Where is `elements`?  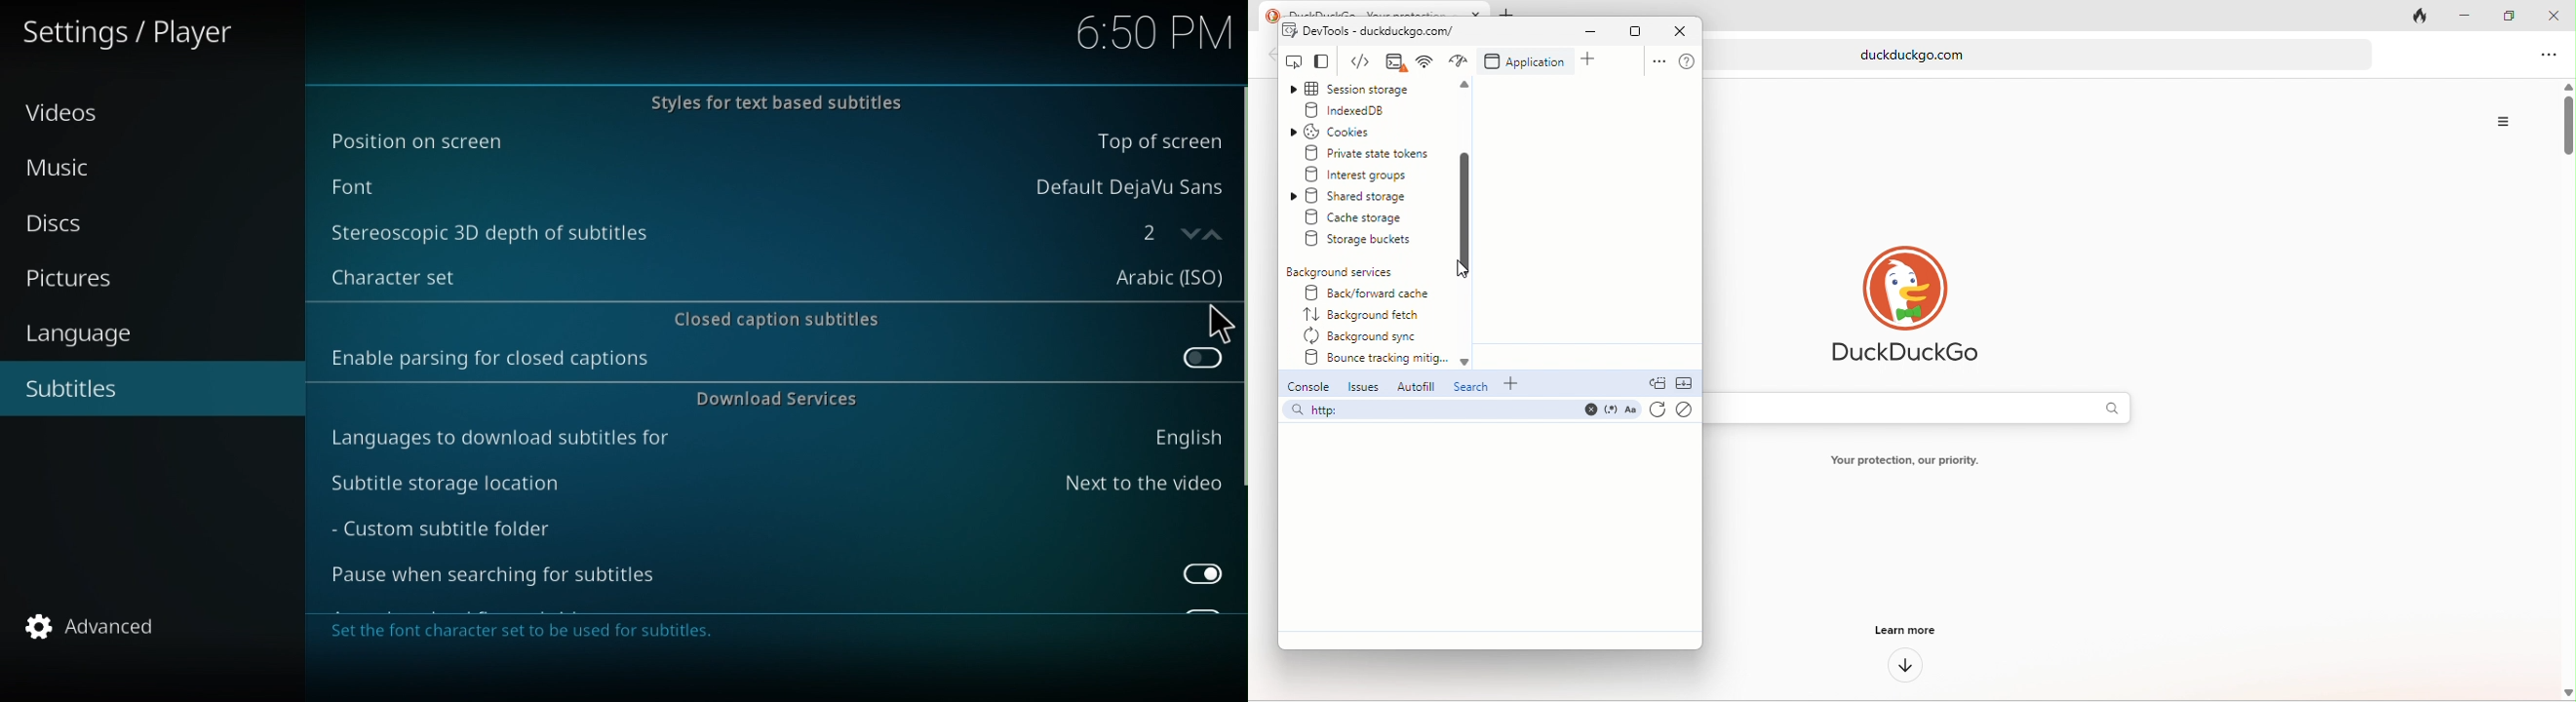
elements is located at coordinates (1392, 63).